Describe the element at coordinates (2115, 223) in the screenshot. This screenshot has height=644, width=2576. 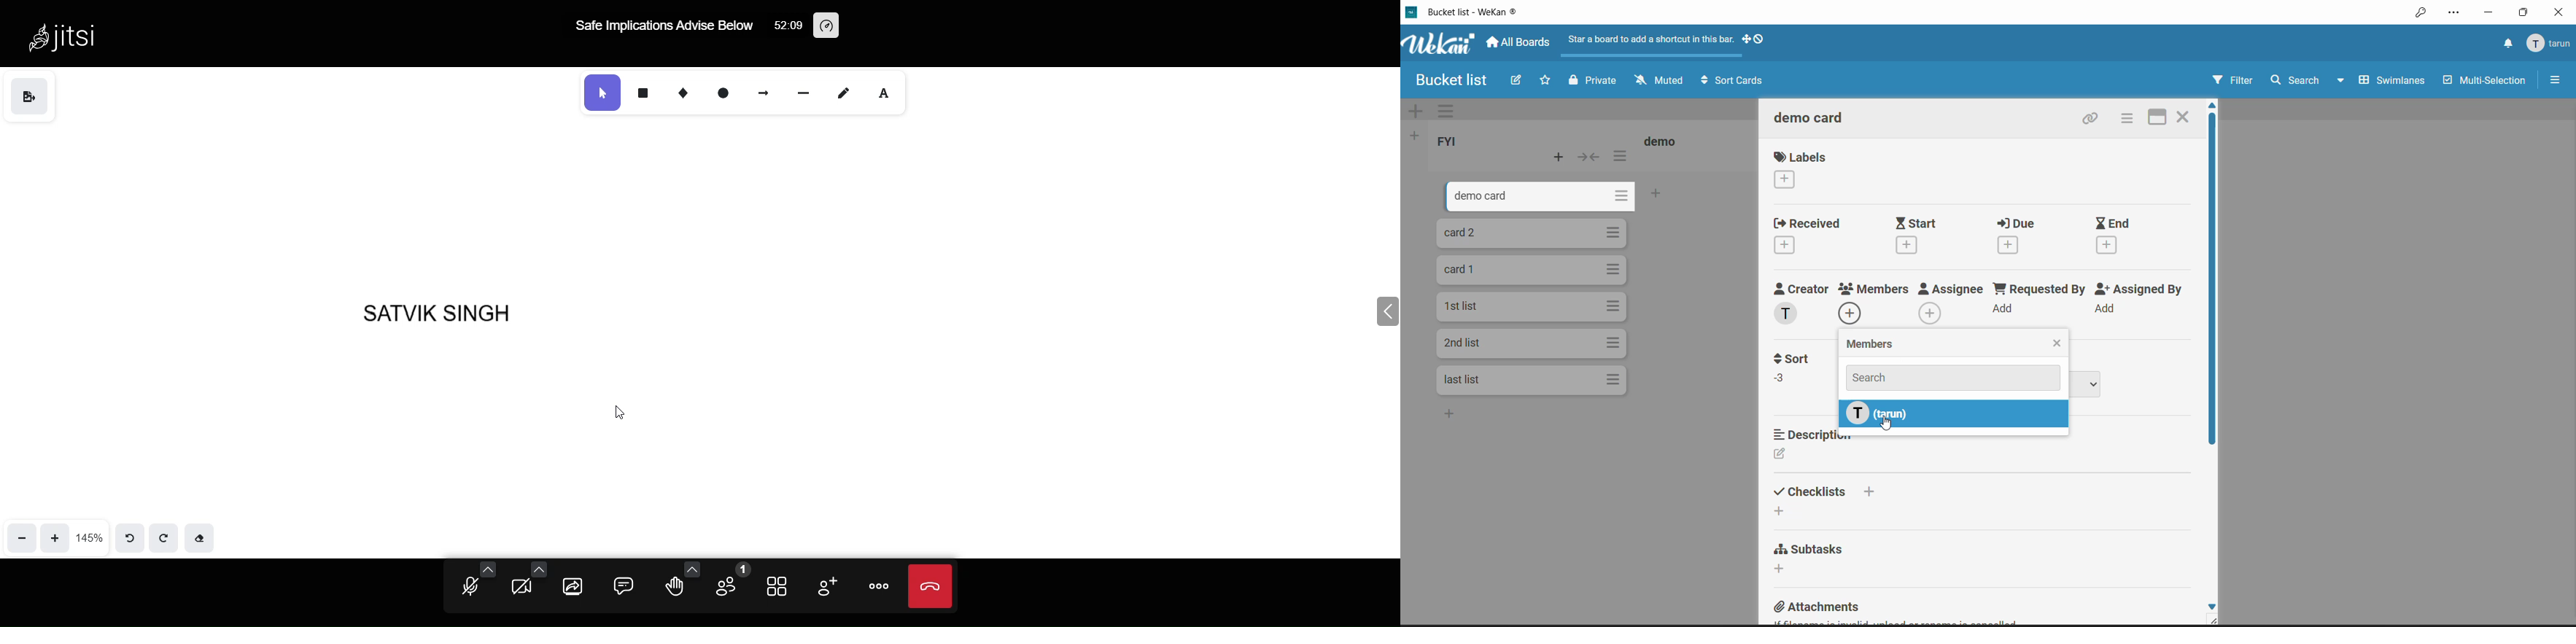
I see `` at that location.